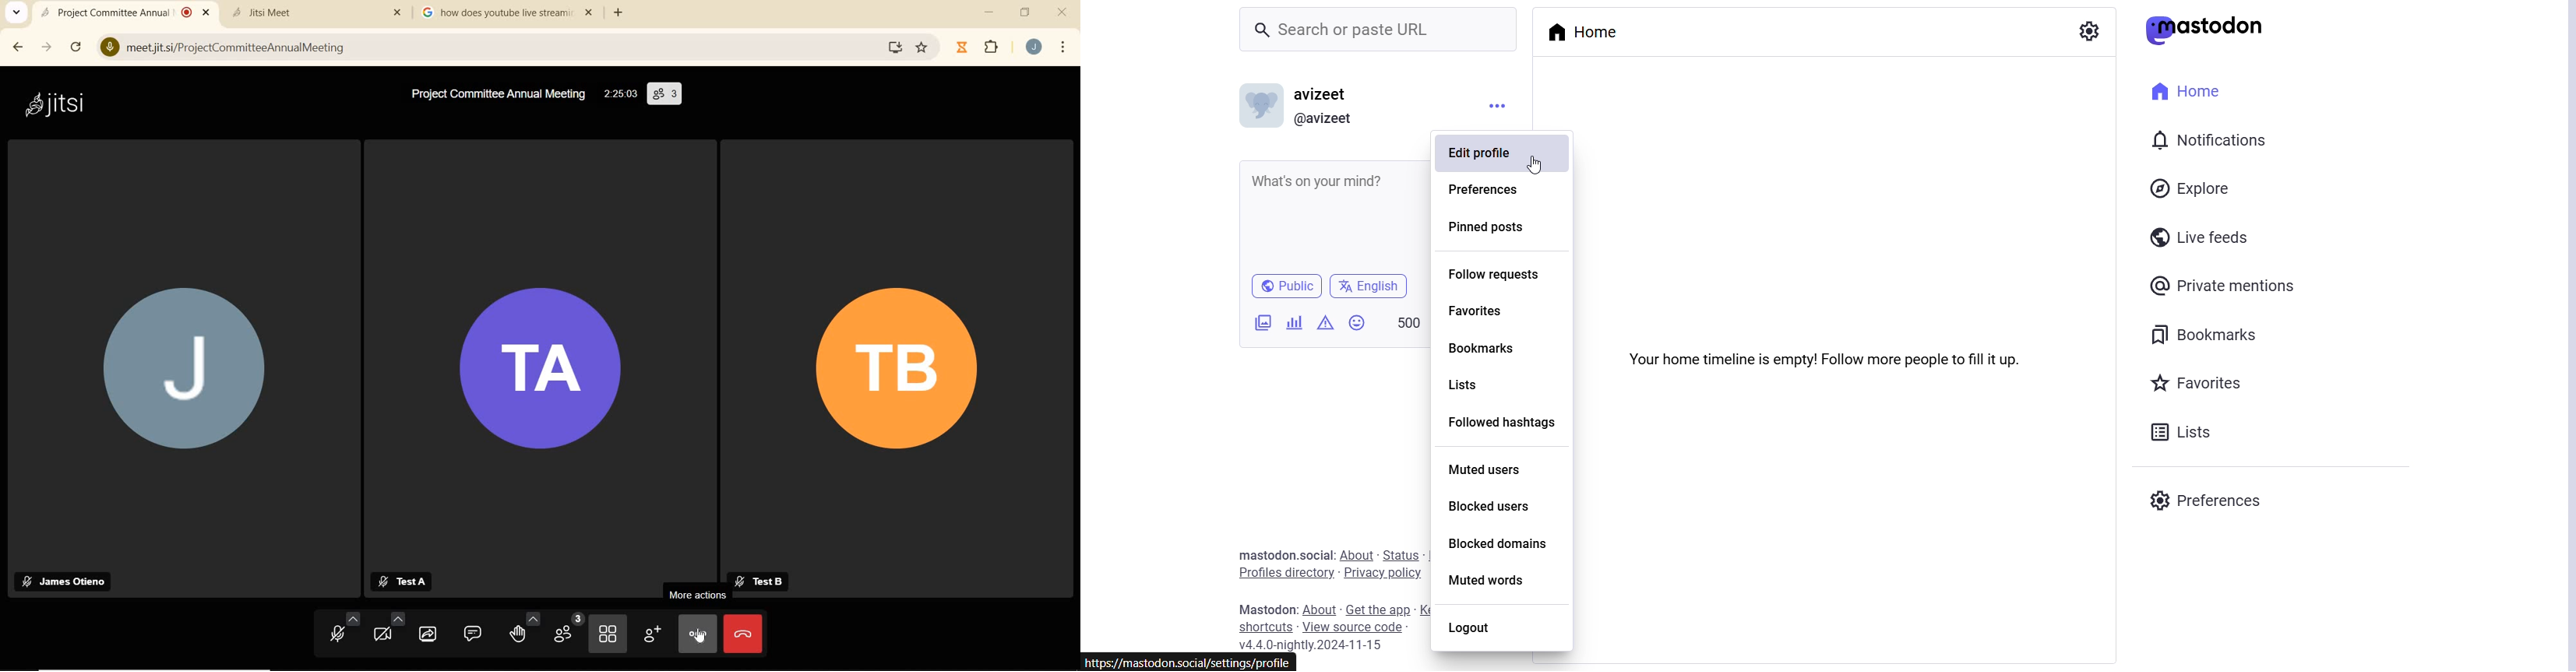 The width and height of the screenshot is (2576, 672). What do you see at coordinates (1189, 663) in the screenshot?
I see `link` at bounding box center [1189, 663].